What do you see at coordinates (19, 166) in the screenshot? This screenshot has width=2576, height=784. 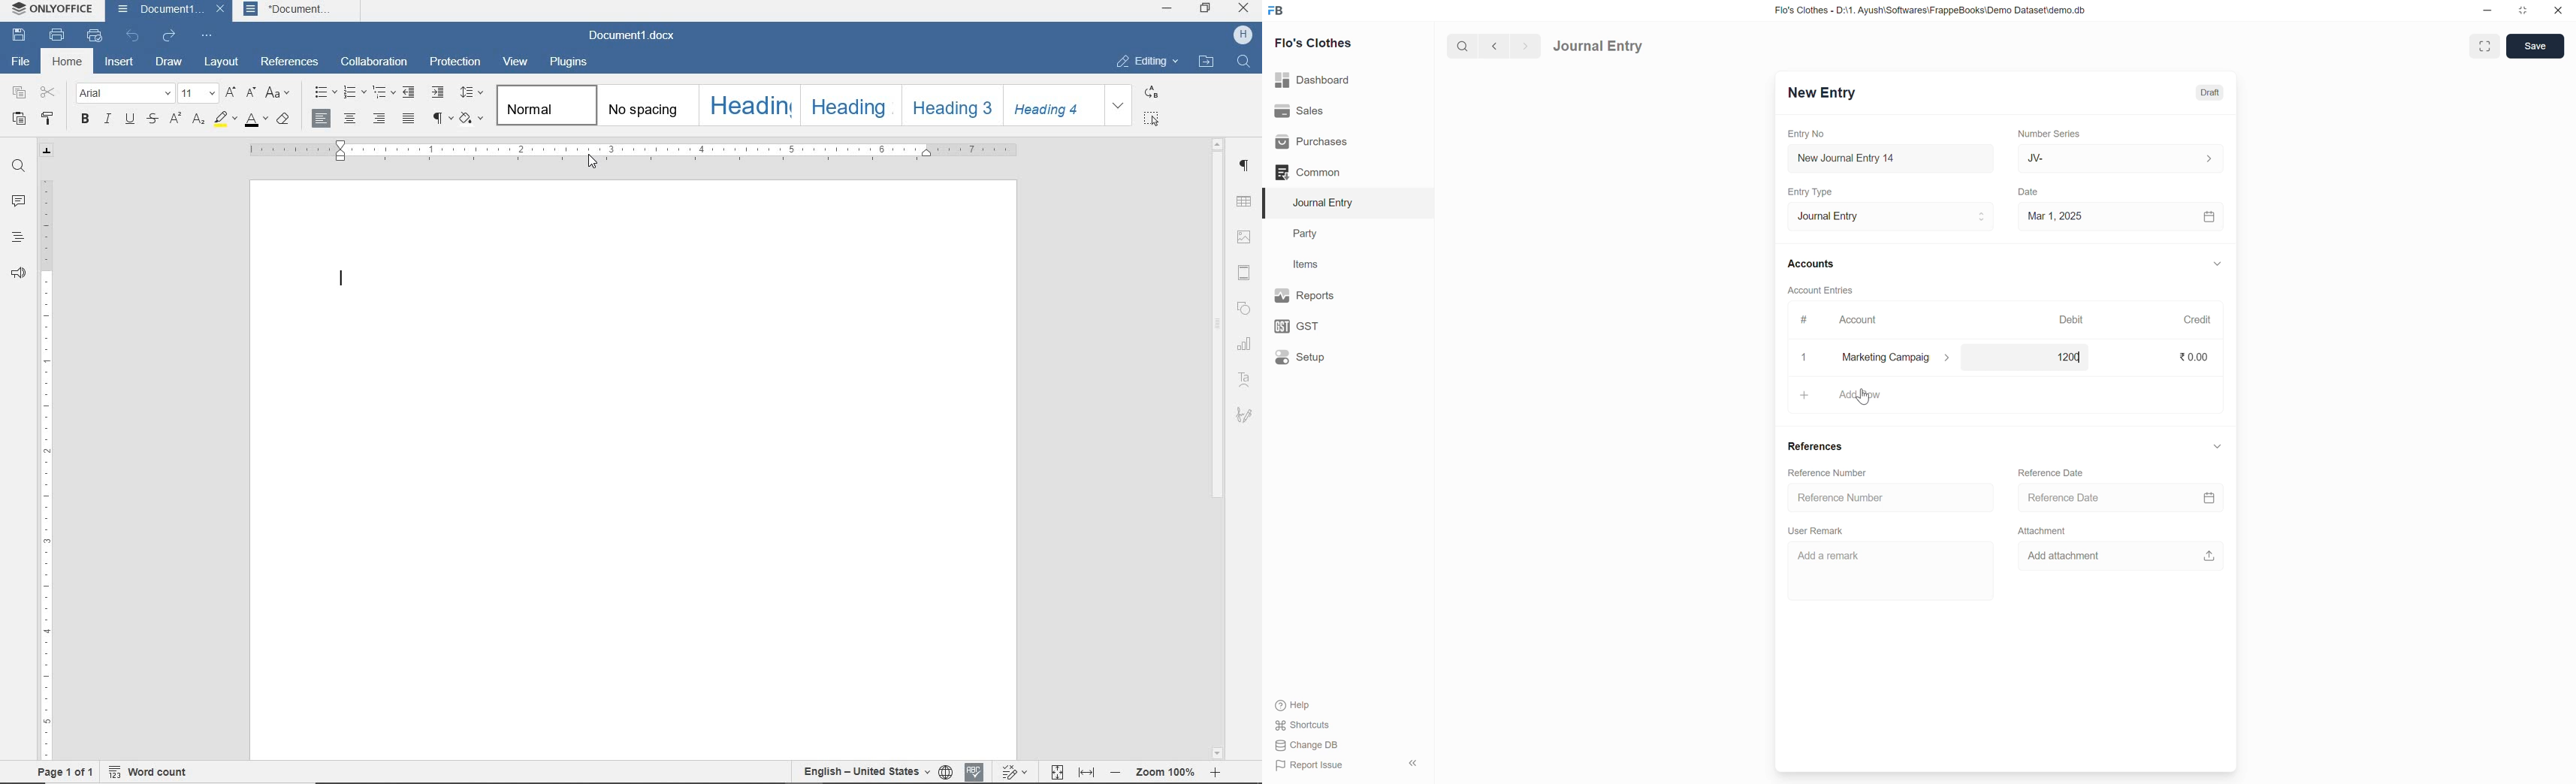 I see `FIND` at bounding box center [19, 166].